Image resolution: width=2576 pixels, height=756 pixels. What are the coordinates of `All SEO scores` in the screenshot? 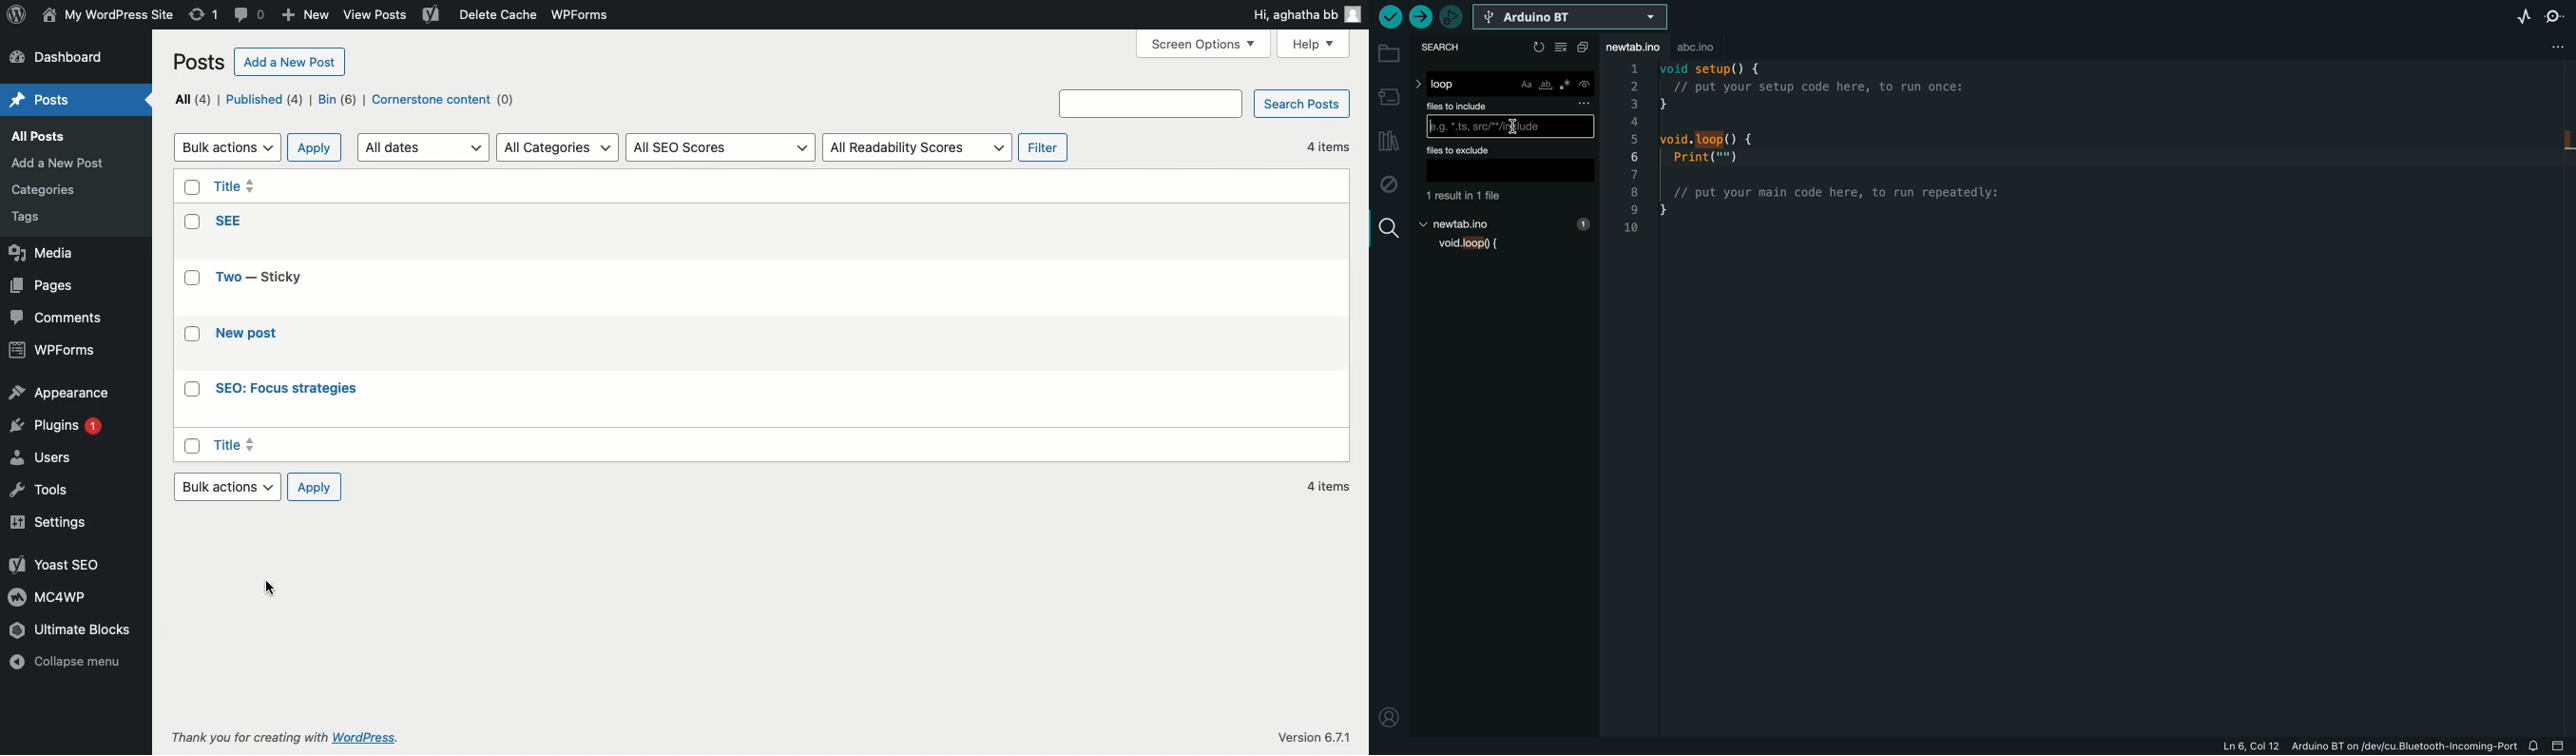 It's located at (721, 147).